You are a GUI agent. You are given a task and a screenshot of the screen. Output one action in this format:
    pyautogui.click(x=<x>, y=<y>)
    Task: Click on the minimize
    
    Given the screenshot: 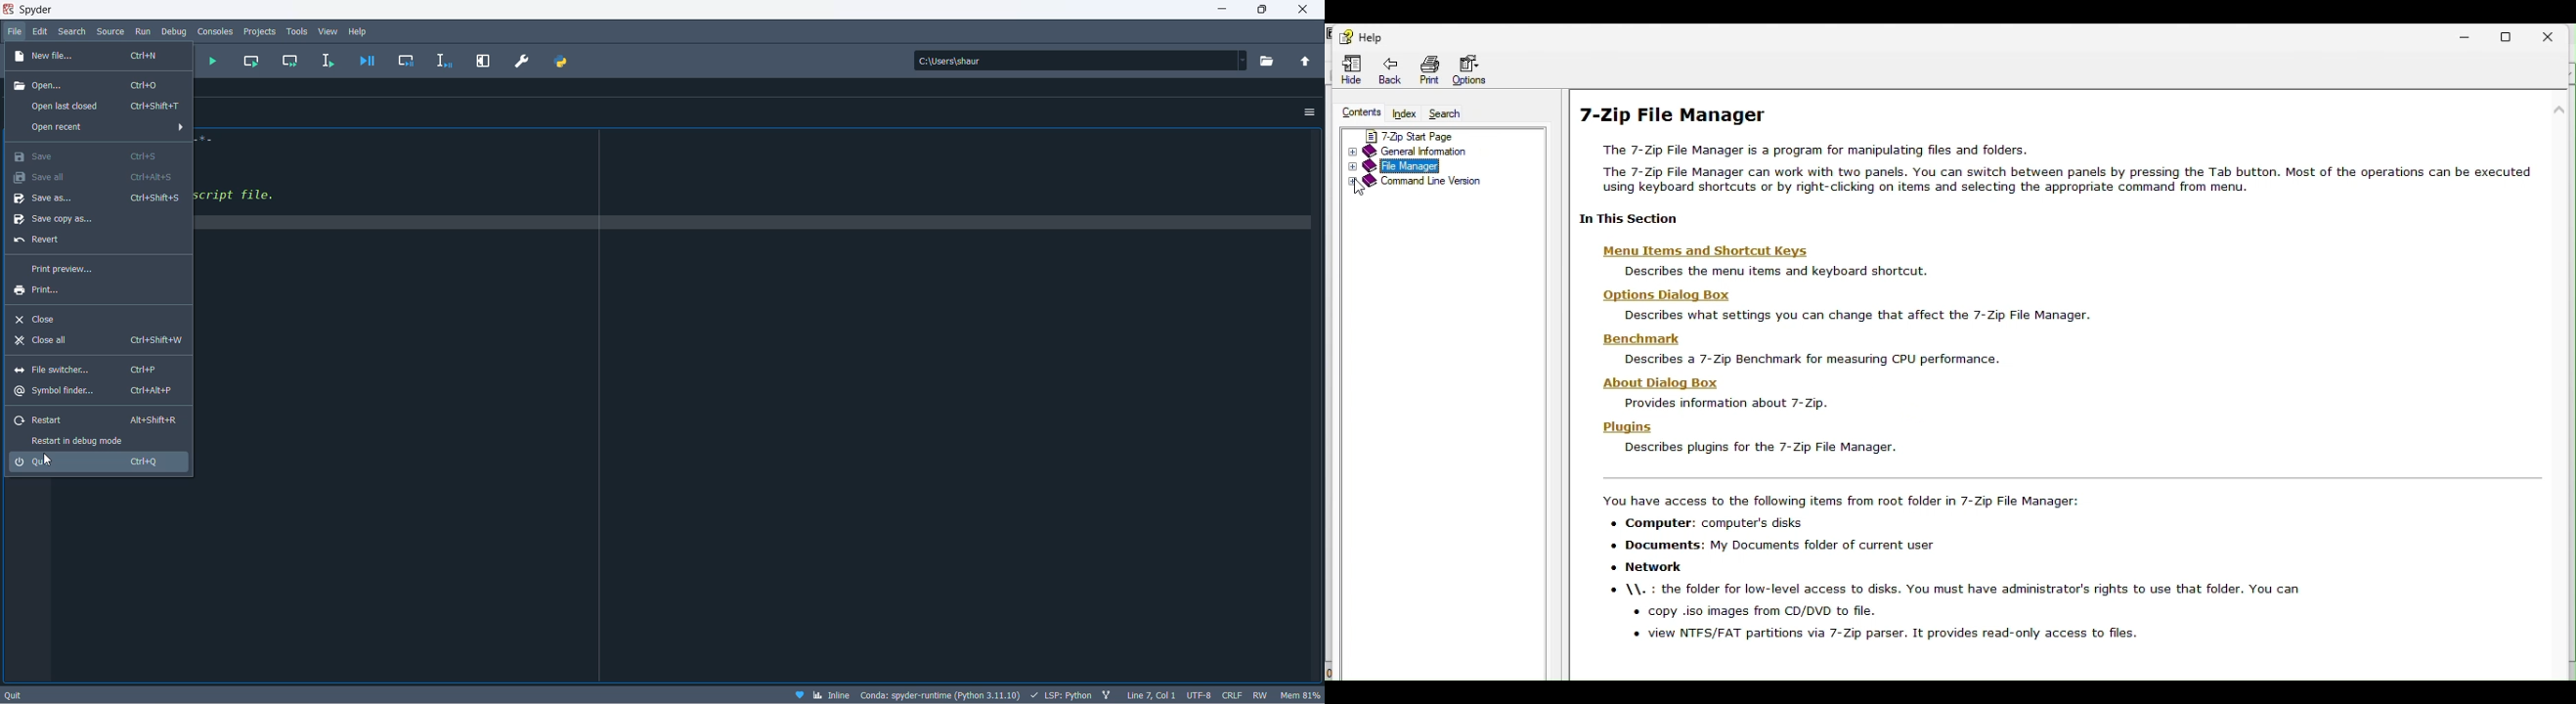 What is the action you would take?
    pyautogui.click(x=1223, y=12)
    